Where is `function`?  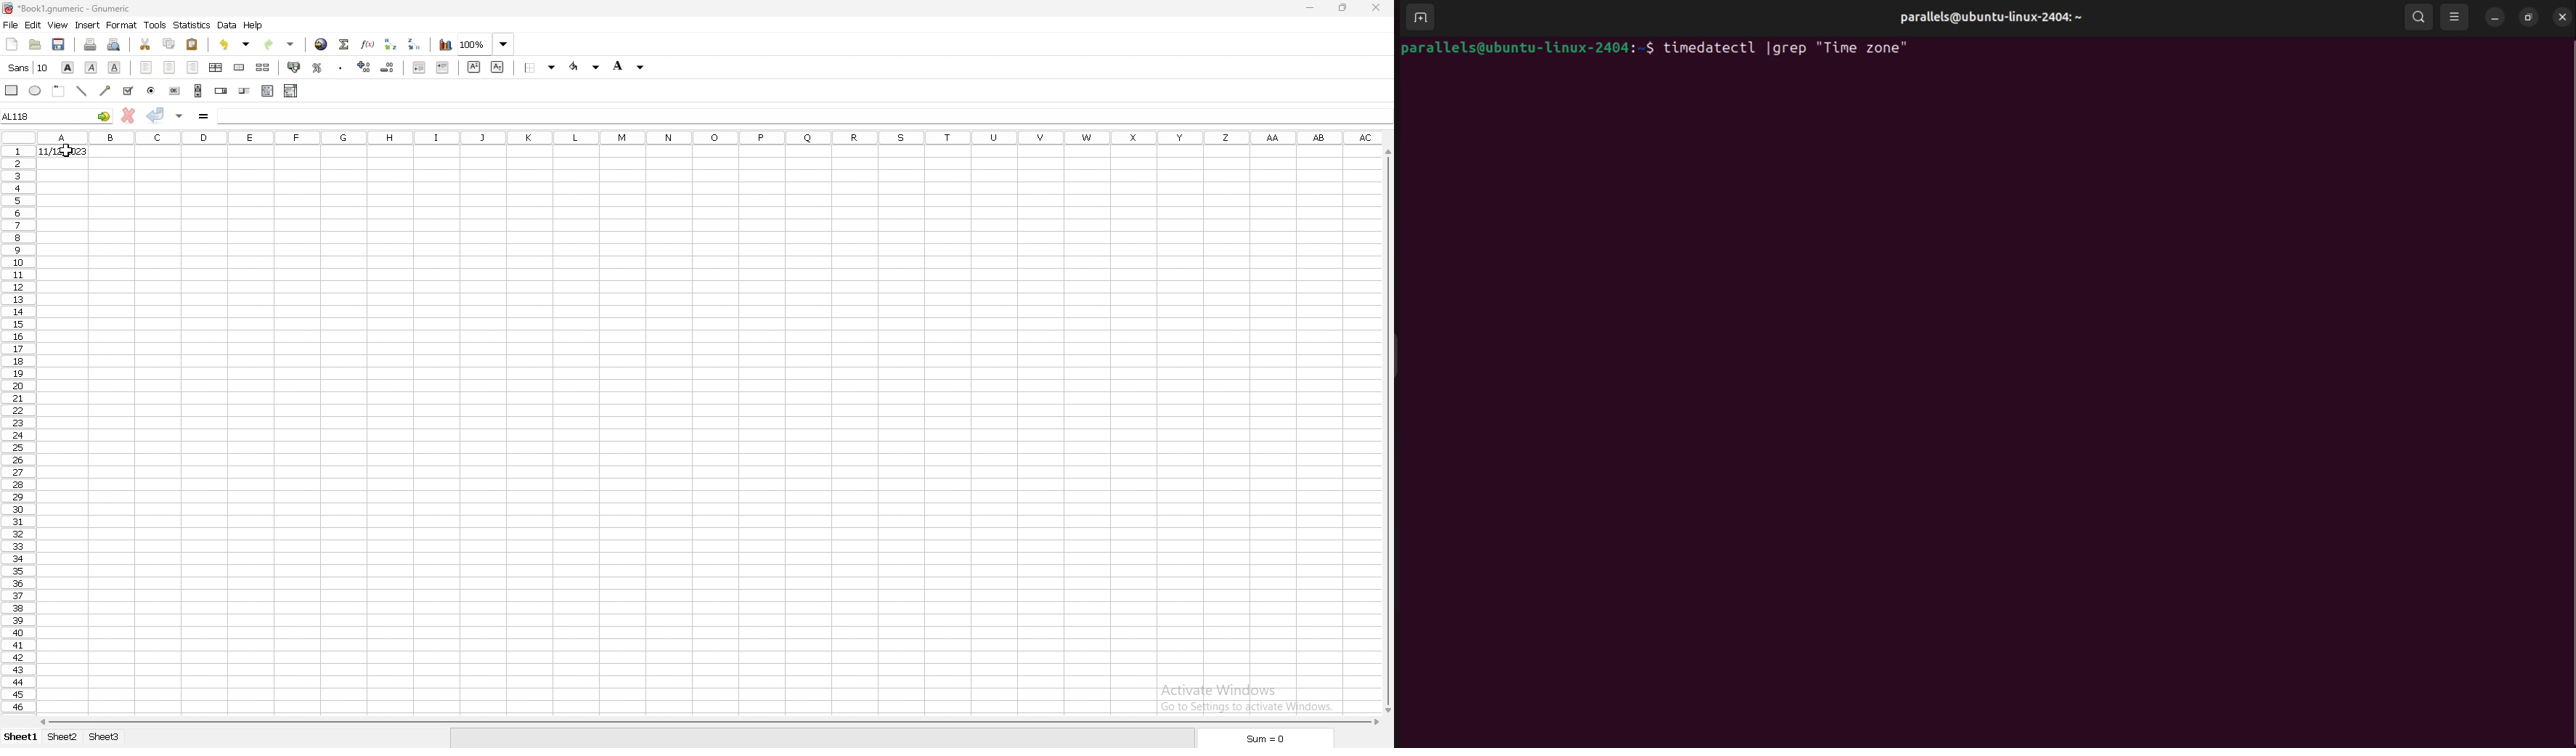 function is located at coordinates (368, 44).